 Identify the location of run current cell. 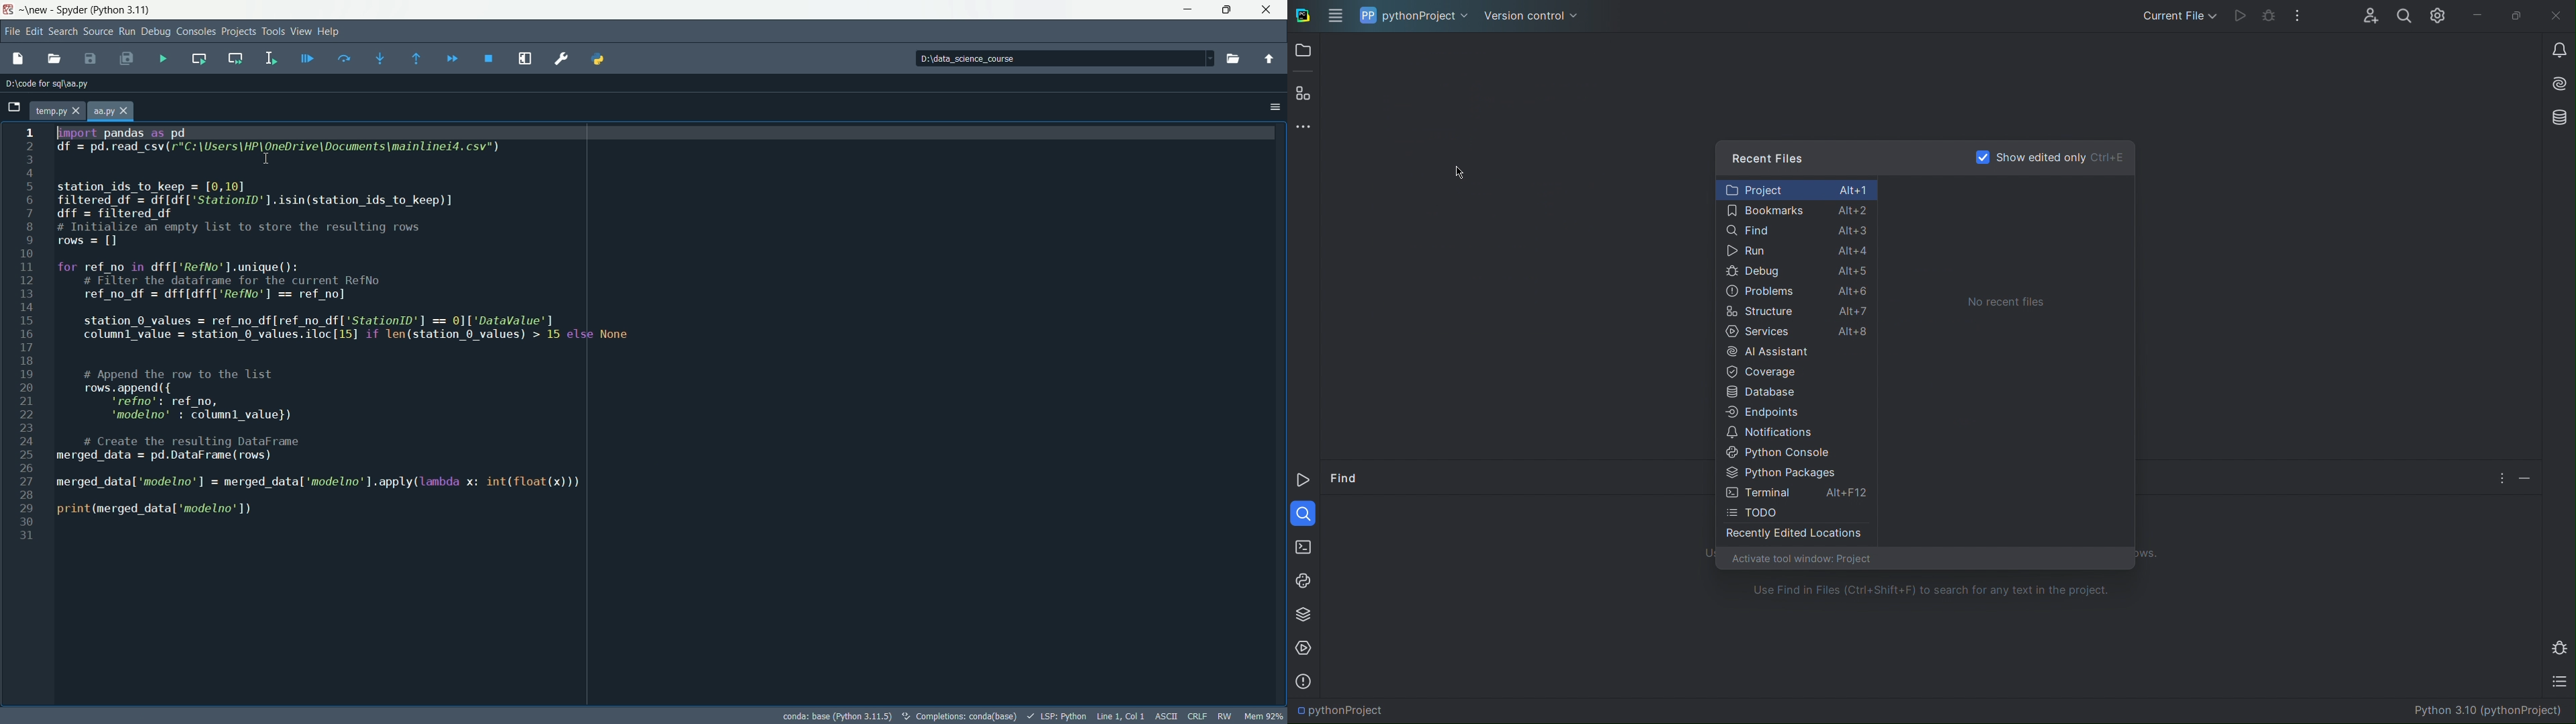
(203, 59).